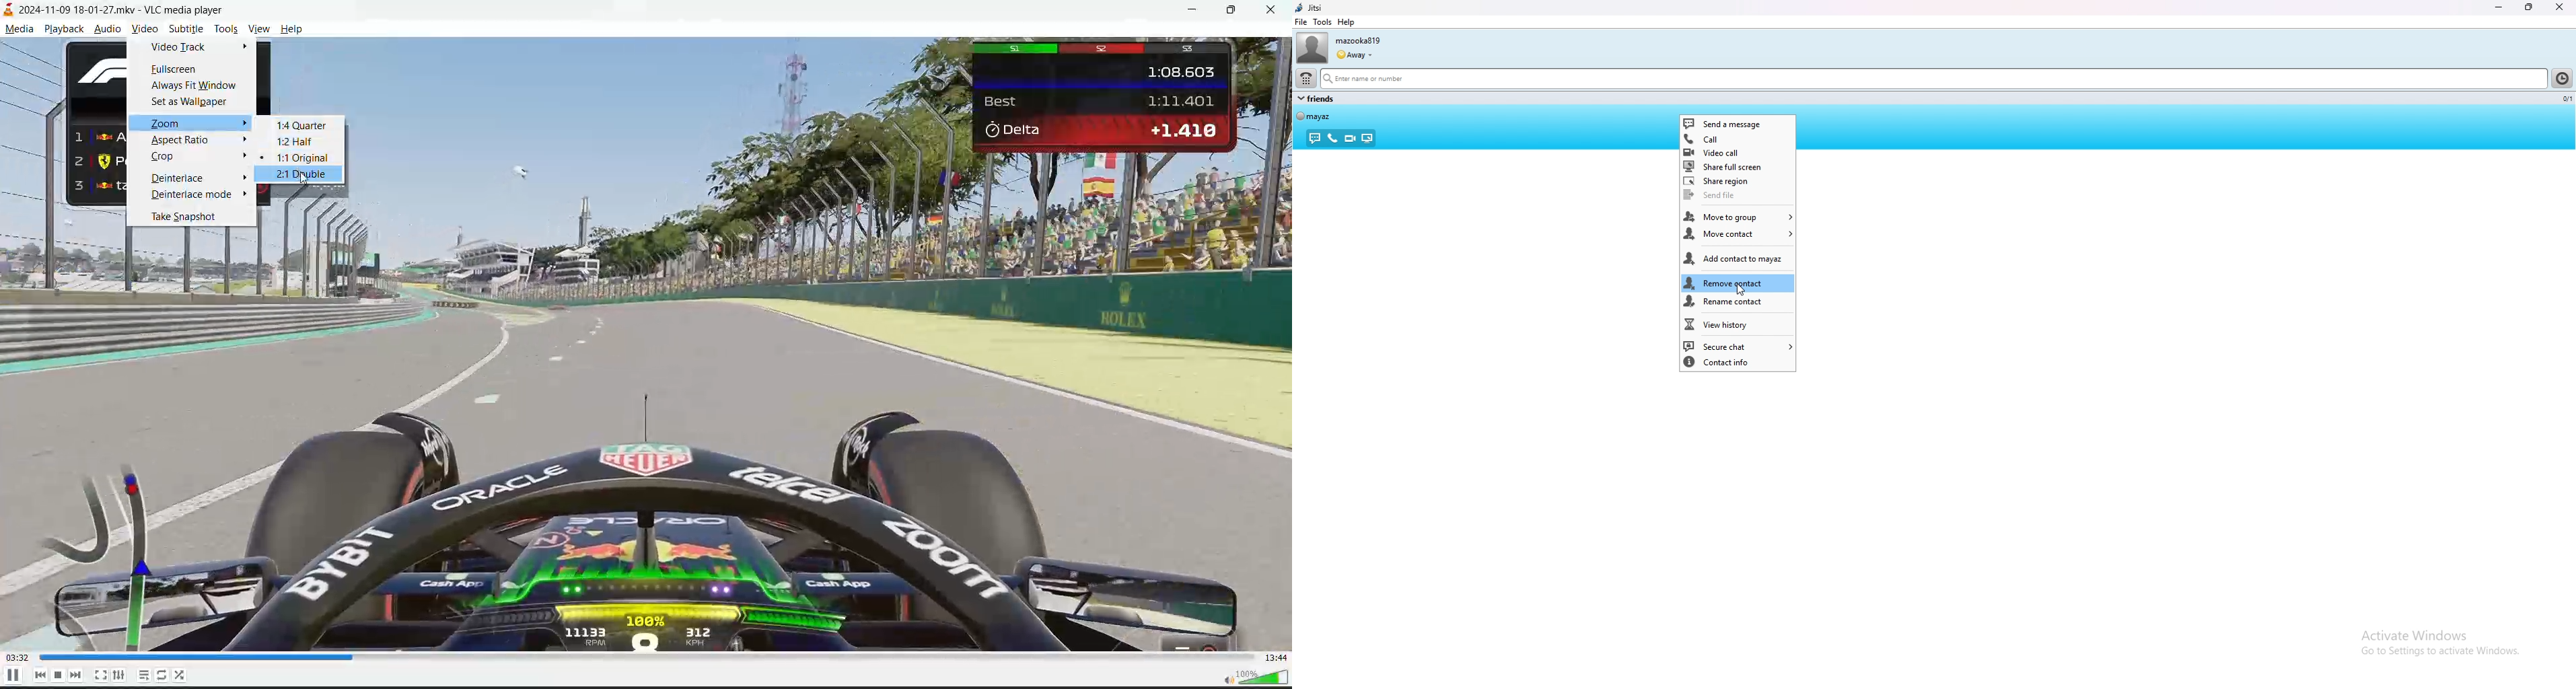 The image size is (2576, 700). Describe the element at coordinates (2559, 7) in the screenshot. I see `close` at that location.